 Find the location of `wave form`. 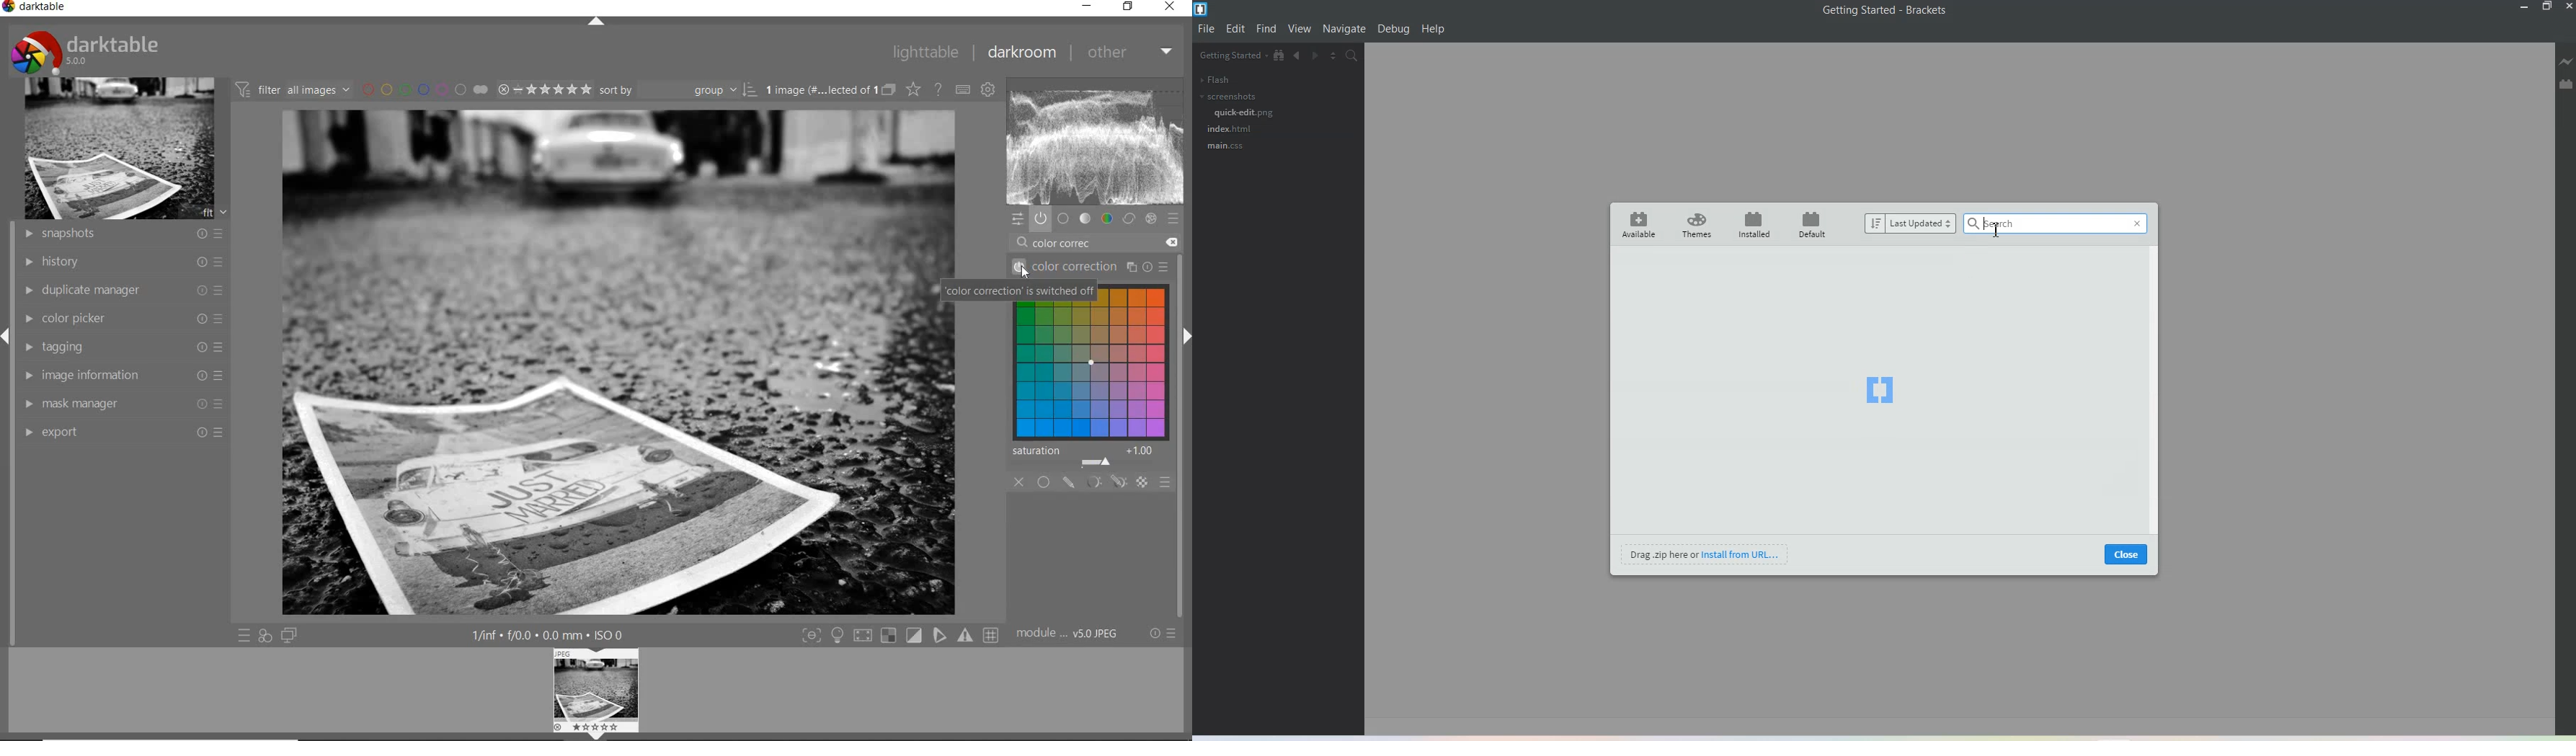

wave form is located at coordinates (1096, 143).